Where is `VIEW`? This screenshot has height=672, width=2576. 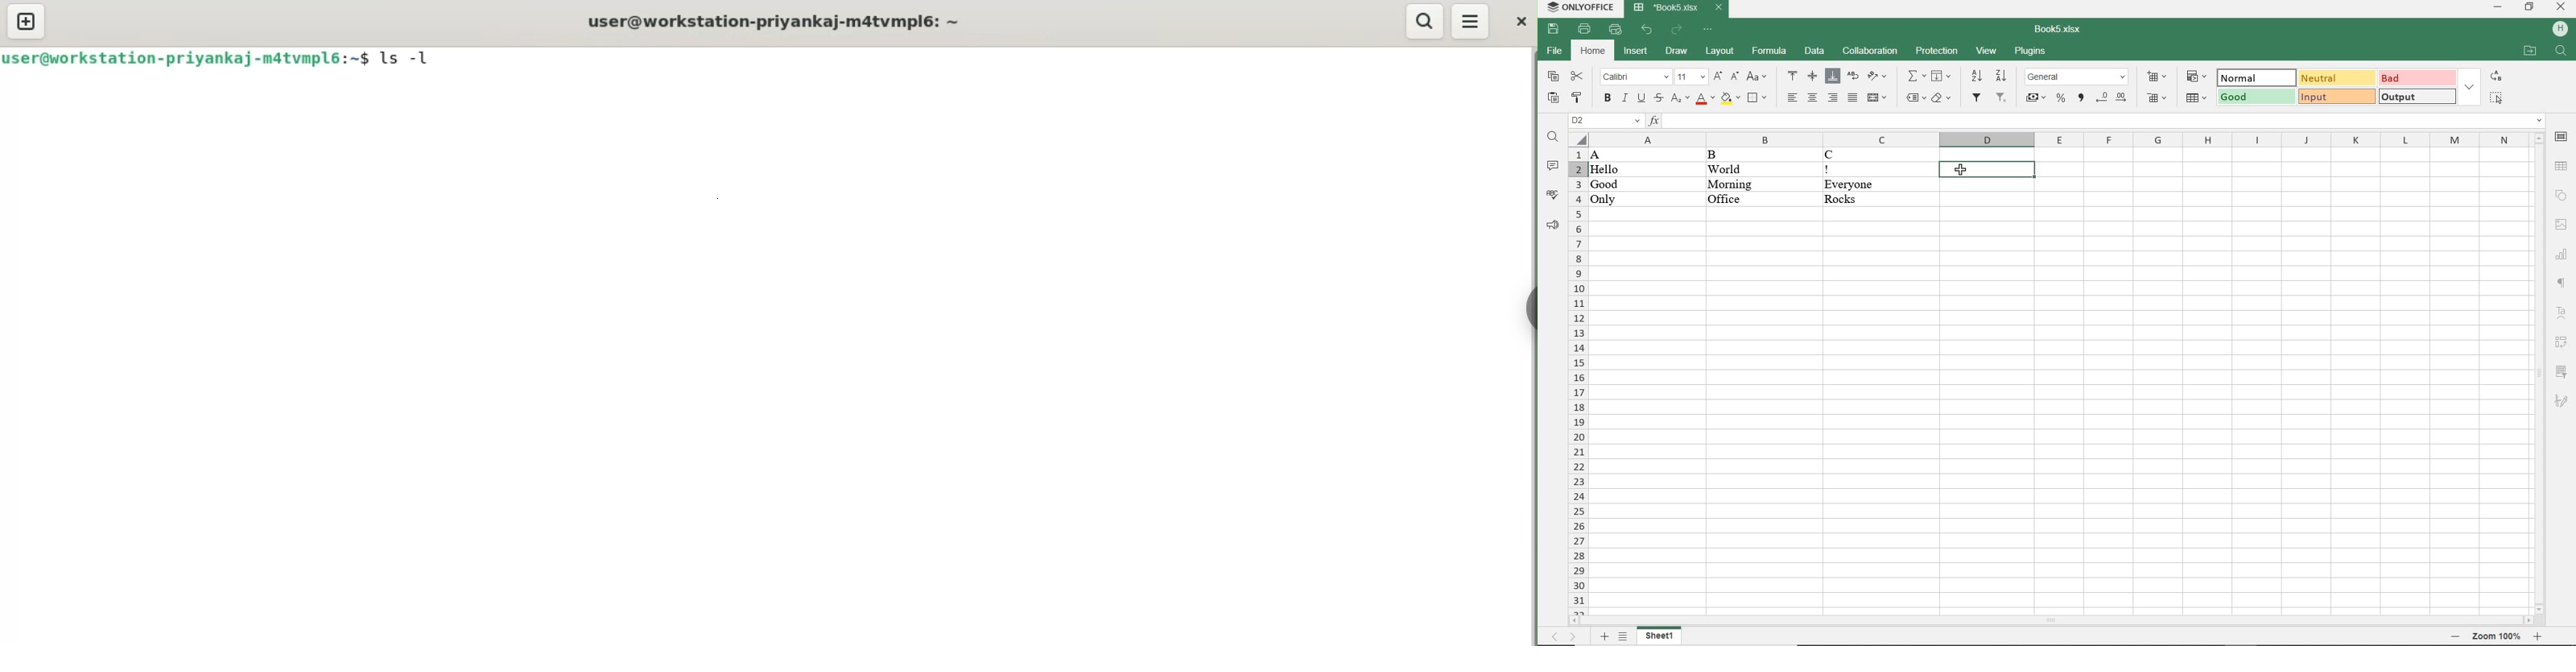 VIEW is located at coordinates (1987, 50).